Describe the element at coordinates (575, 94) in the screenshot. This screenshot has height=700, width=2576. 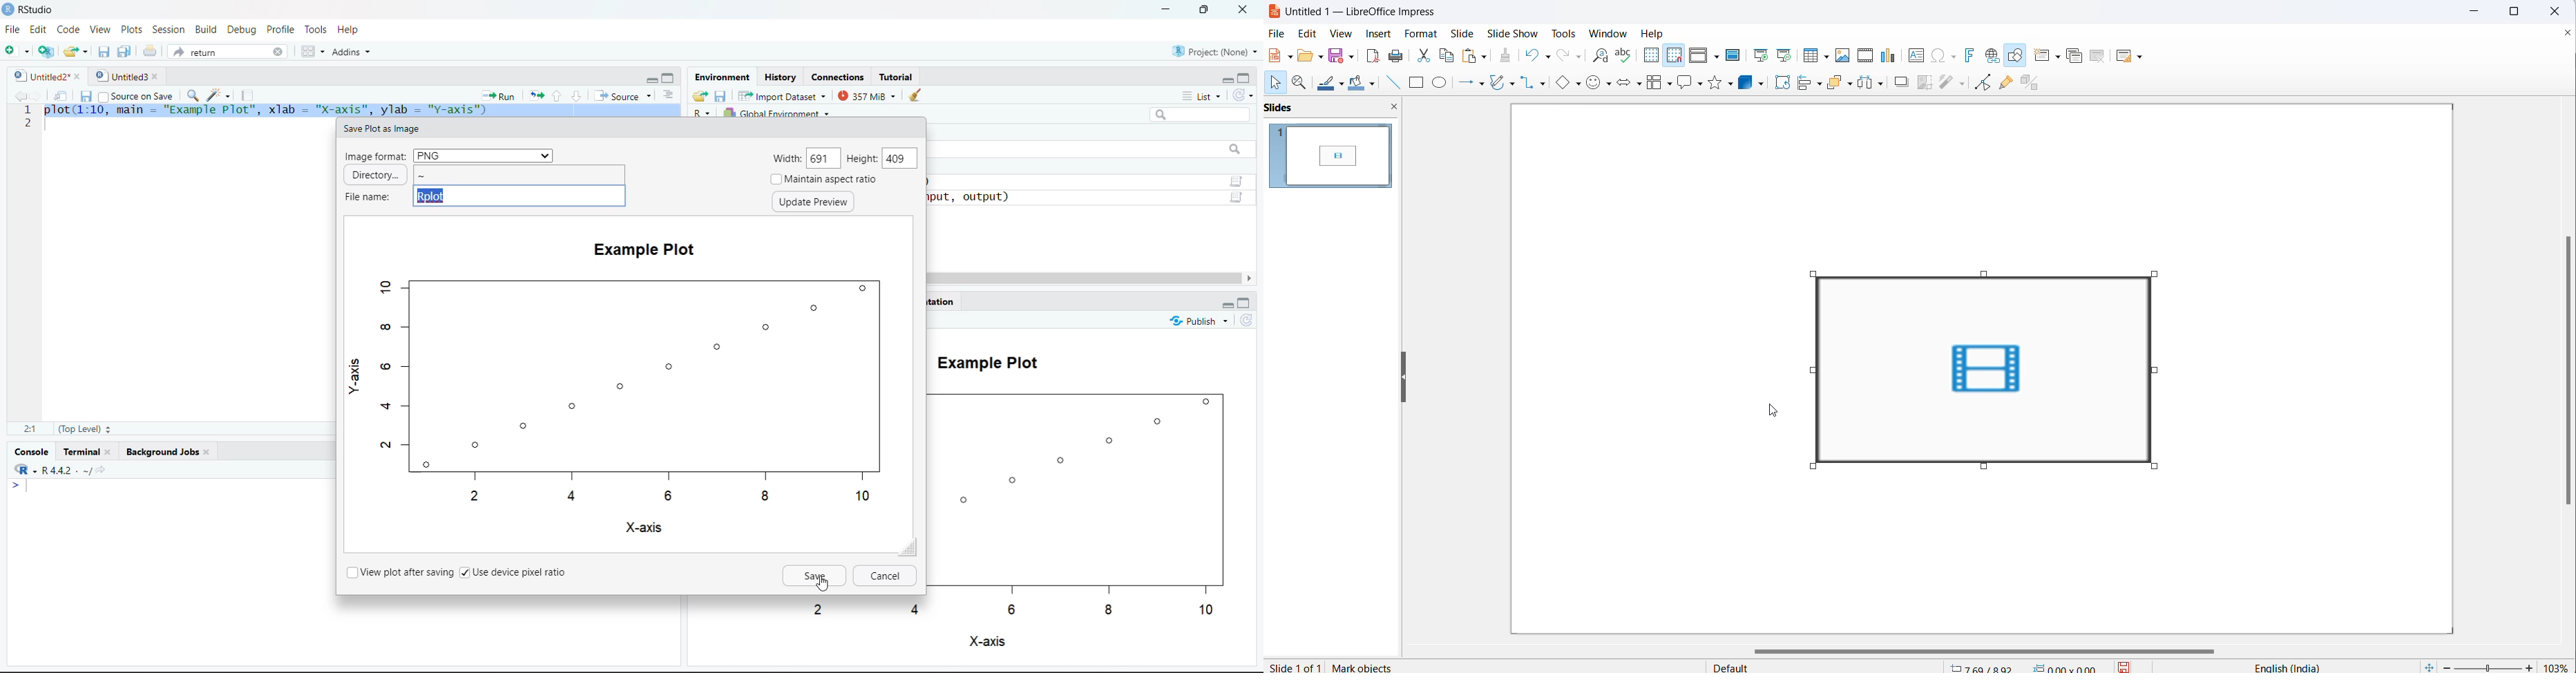
I see `Go to next section/chunk (Ctrl + pgDn)` at that location.